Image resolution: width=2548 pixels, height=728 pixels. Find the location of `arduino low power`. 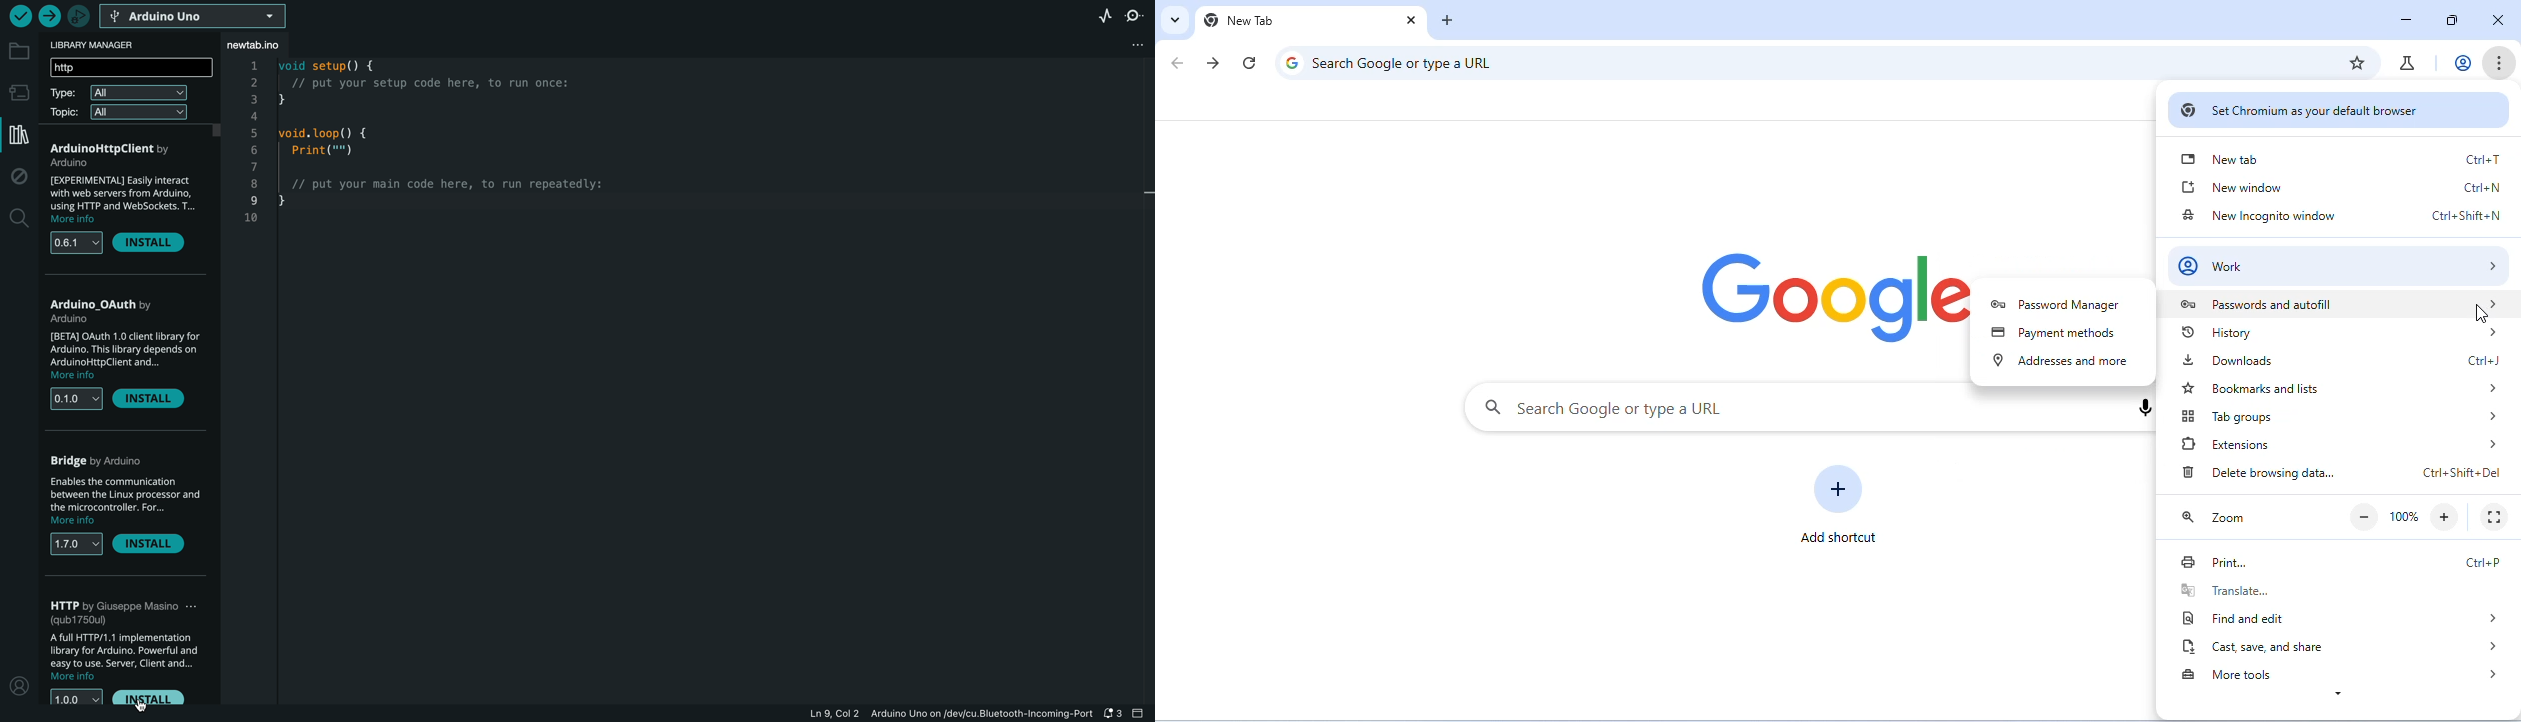

arduino low power is located at coordinates (122, 610).